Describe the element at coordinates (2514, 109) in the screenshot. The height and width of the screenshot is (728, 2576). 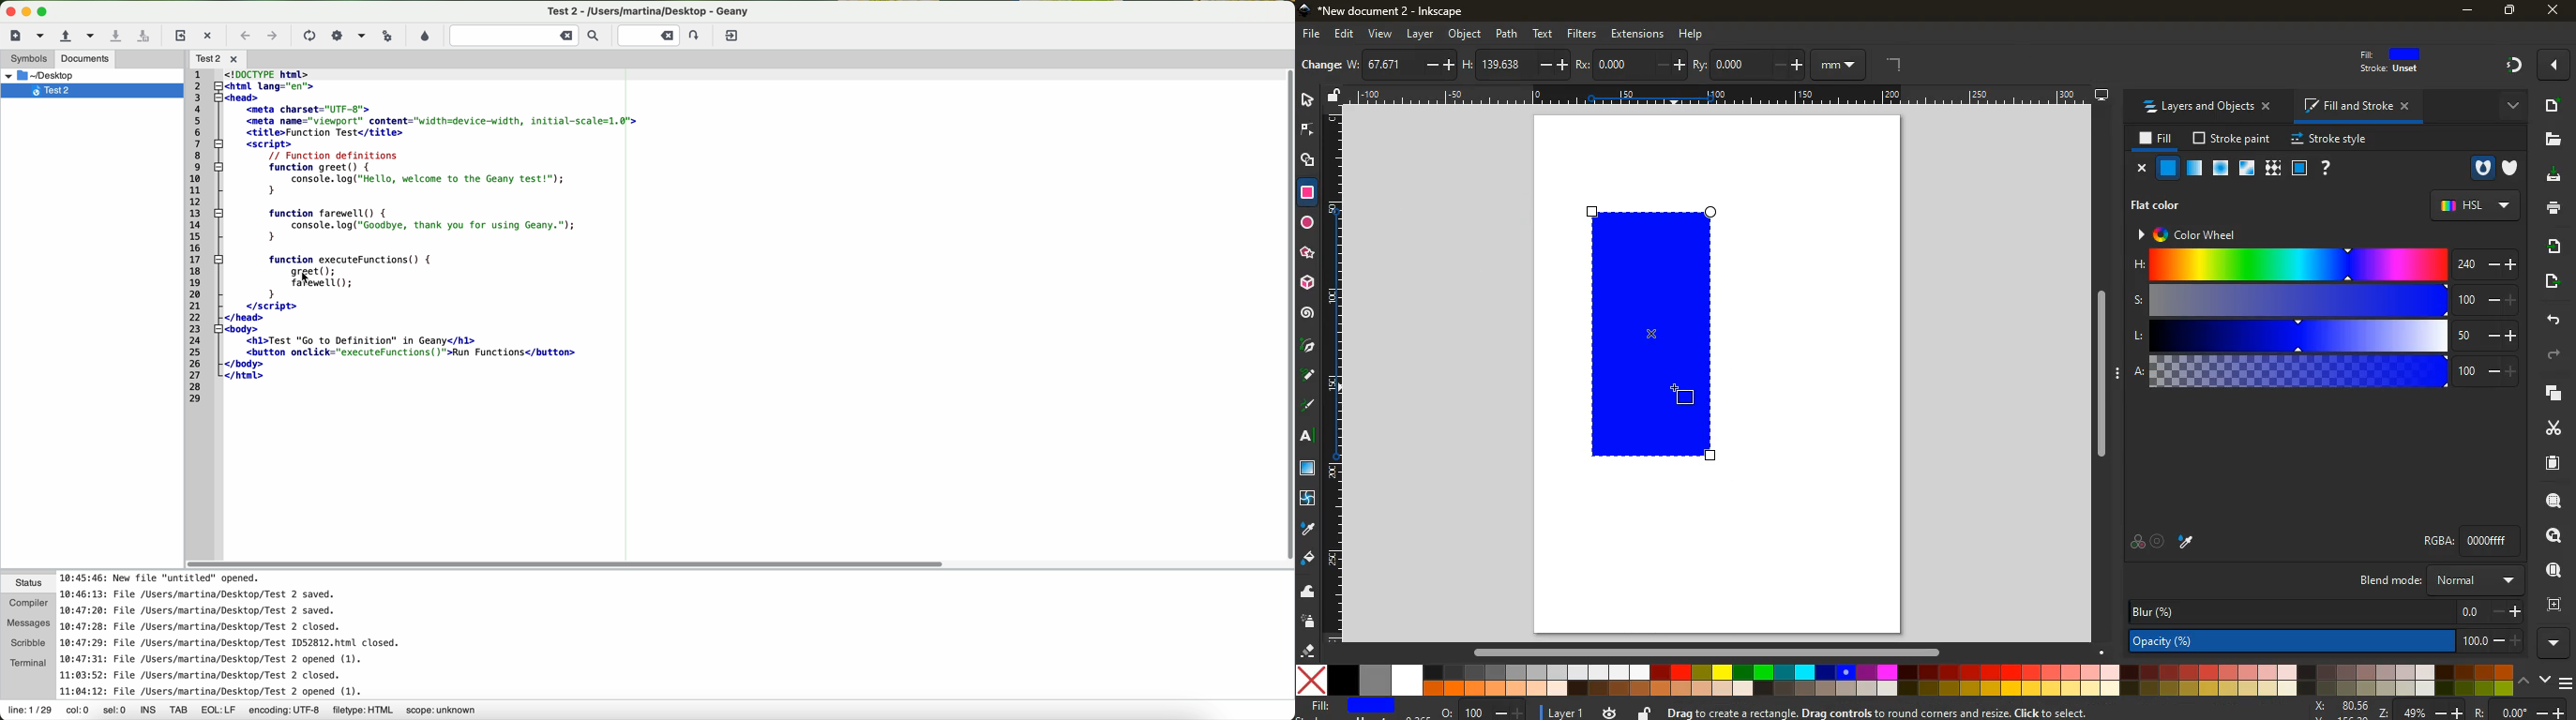
I see `more` at that location.